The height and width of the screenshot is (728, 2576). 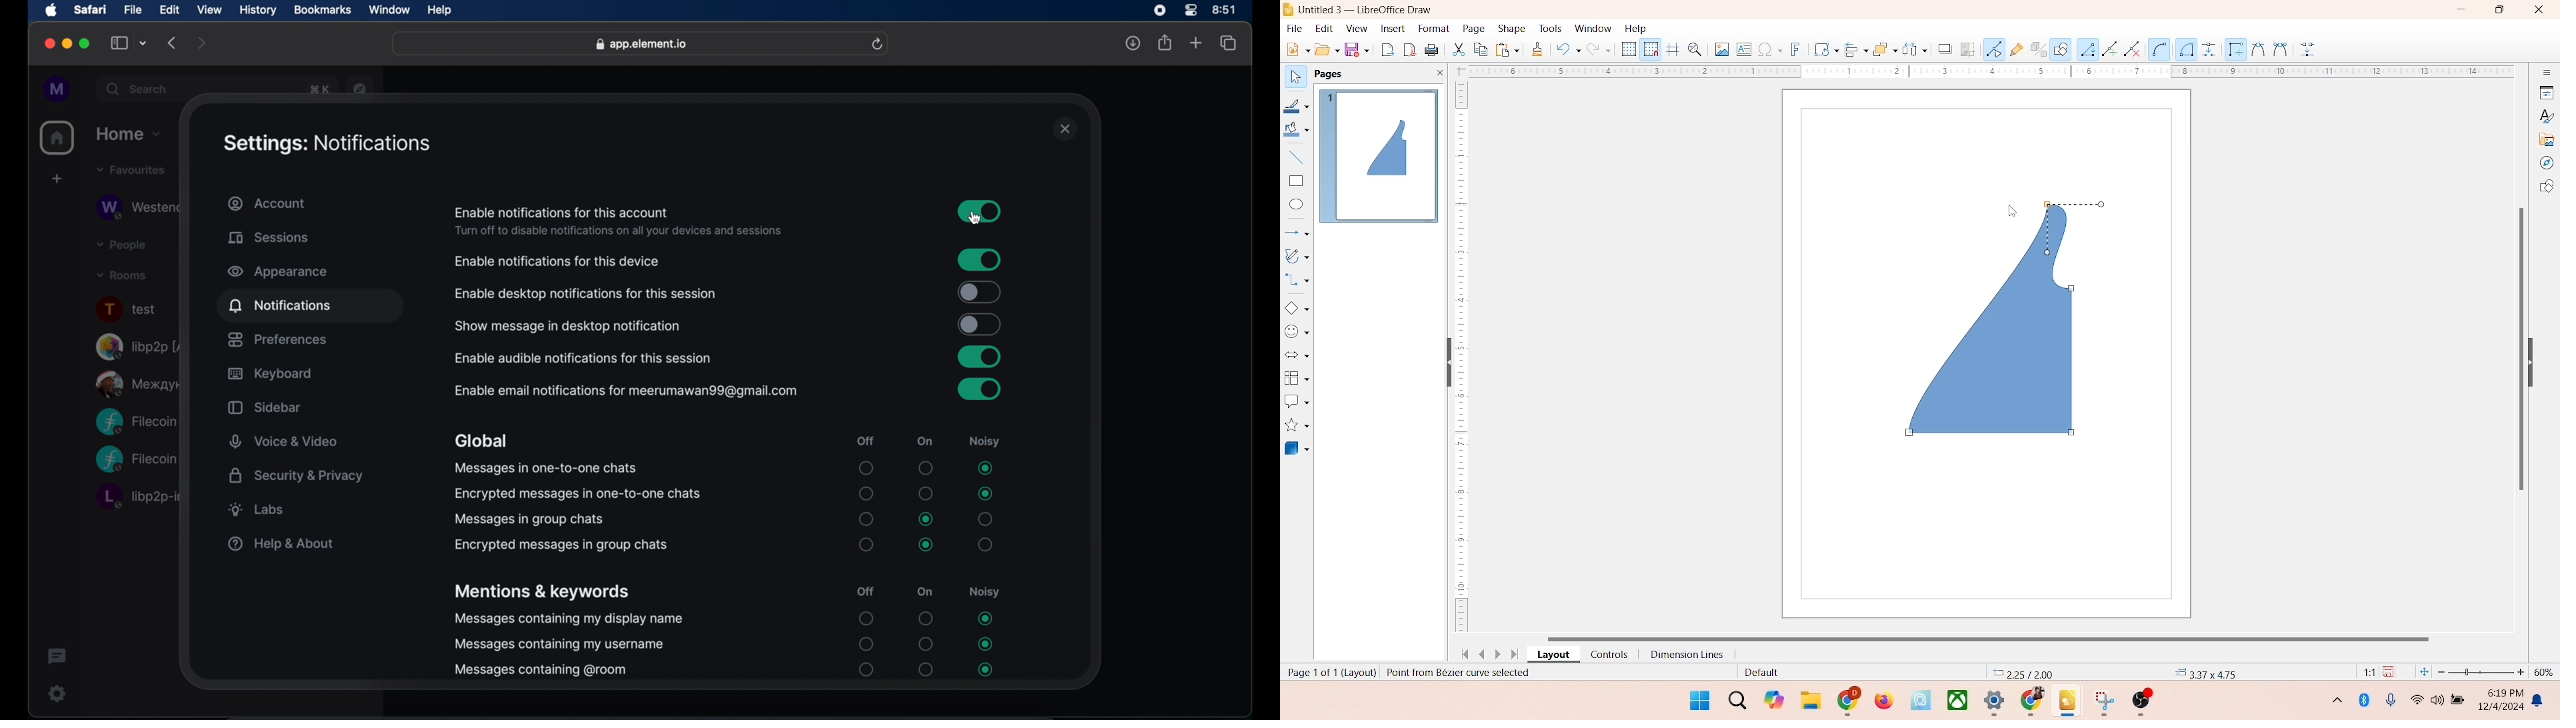 What do you see at coordinates (1295, 26) in the screenshot?
I see `file` at bounding box center [1295, 26].